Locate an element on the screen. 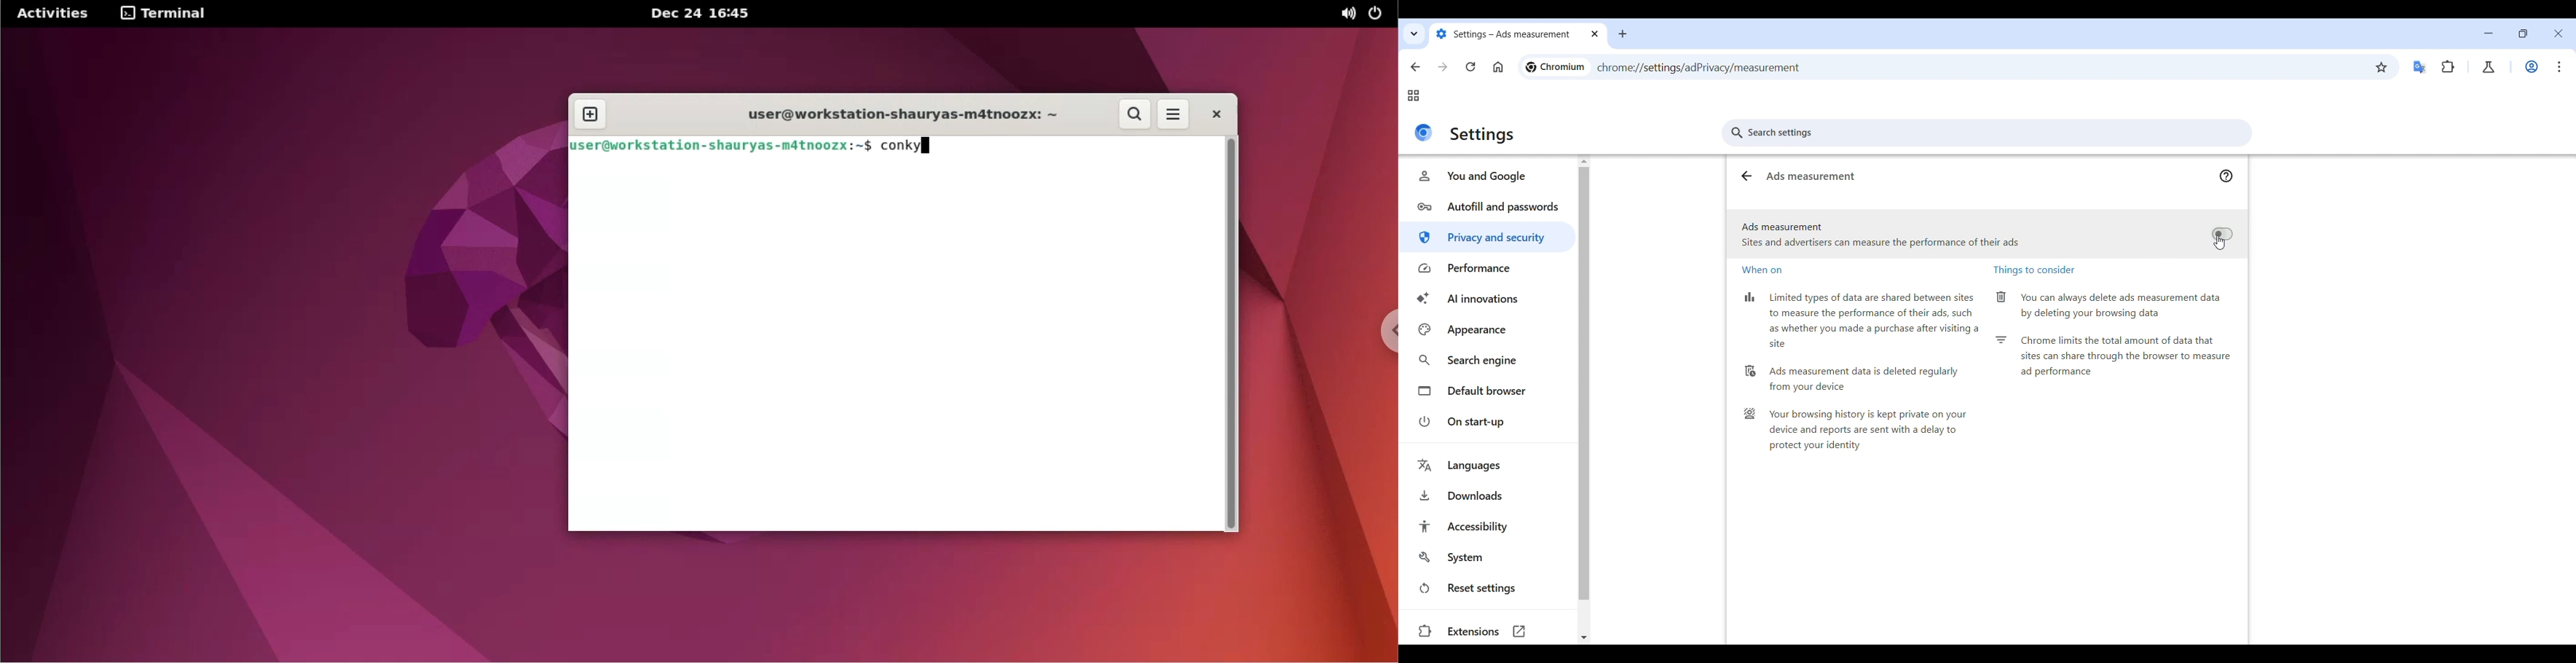  Things to consider is located at coordinates (2041, 271).